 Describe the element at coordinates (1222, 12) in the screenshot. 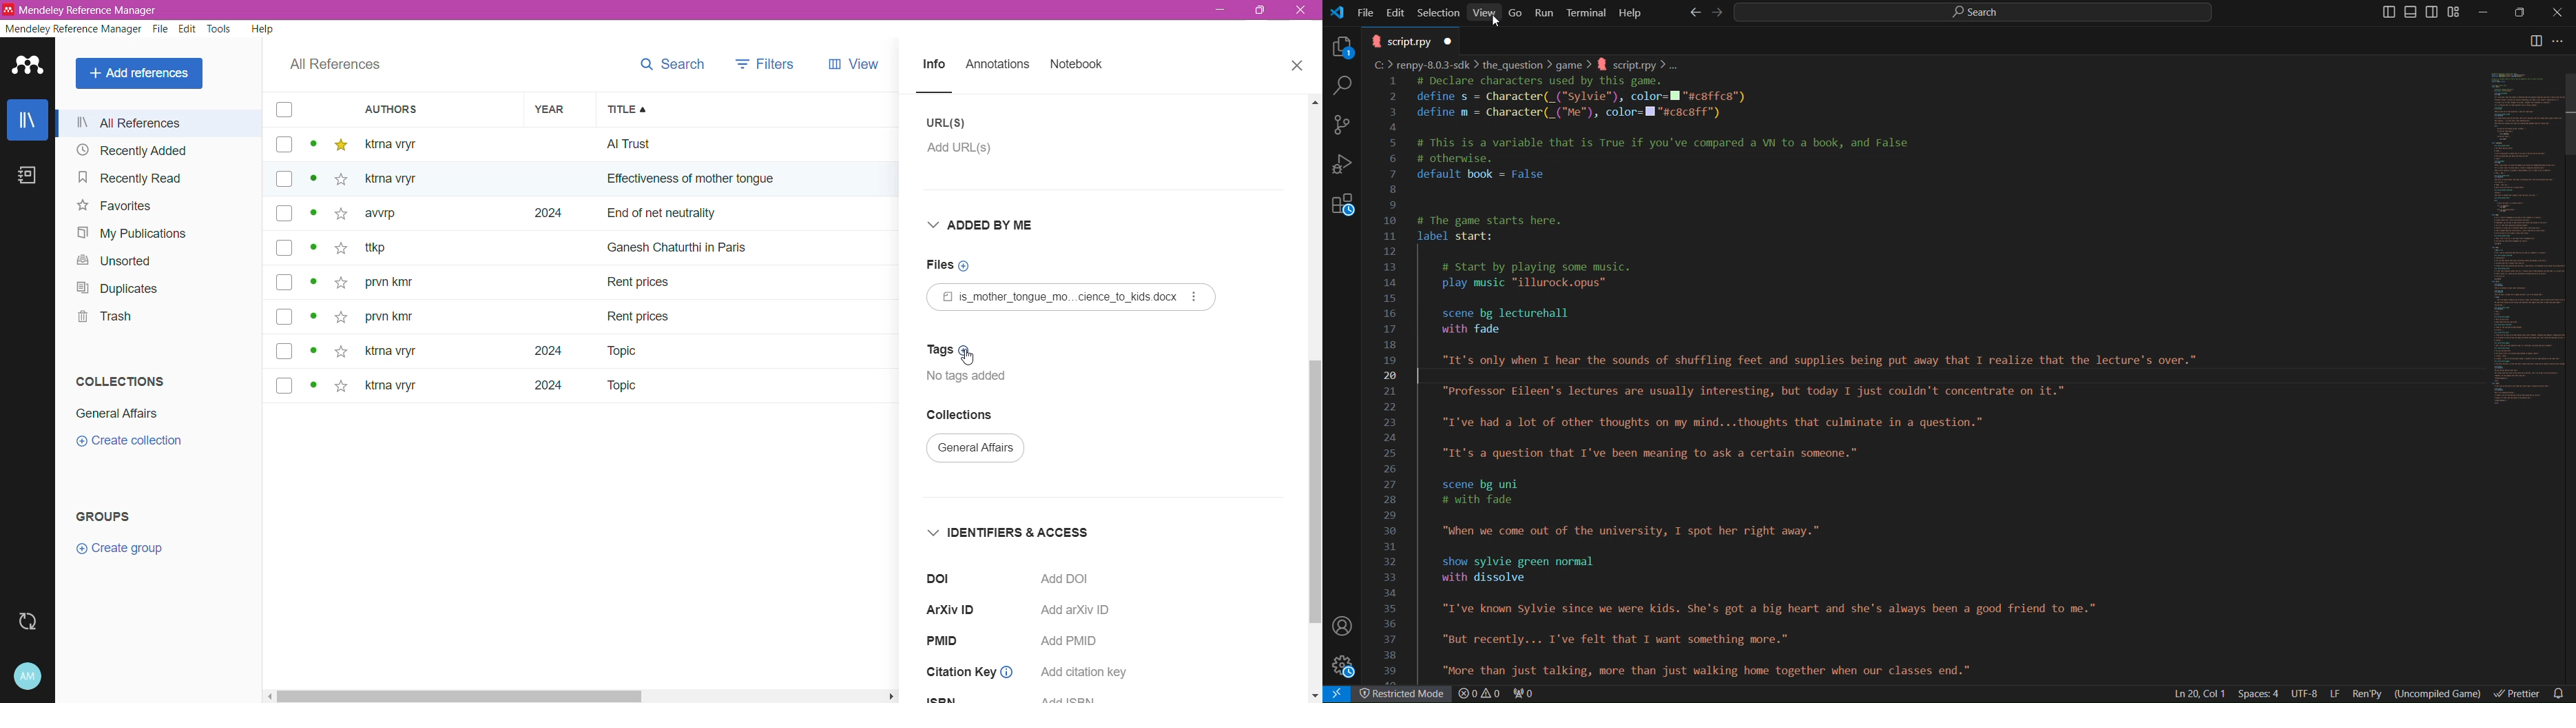

I see `minimize` at that location.